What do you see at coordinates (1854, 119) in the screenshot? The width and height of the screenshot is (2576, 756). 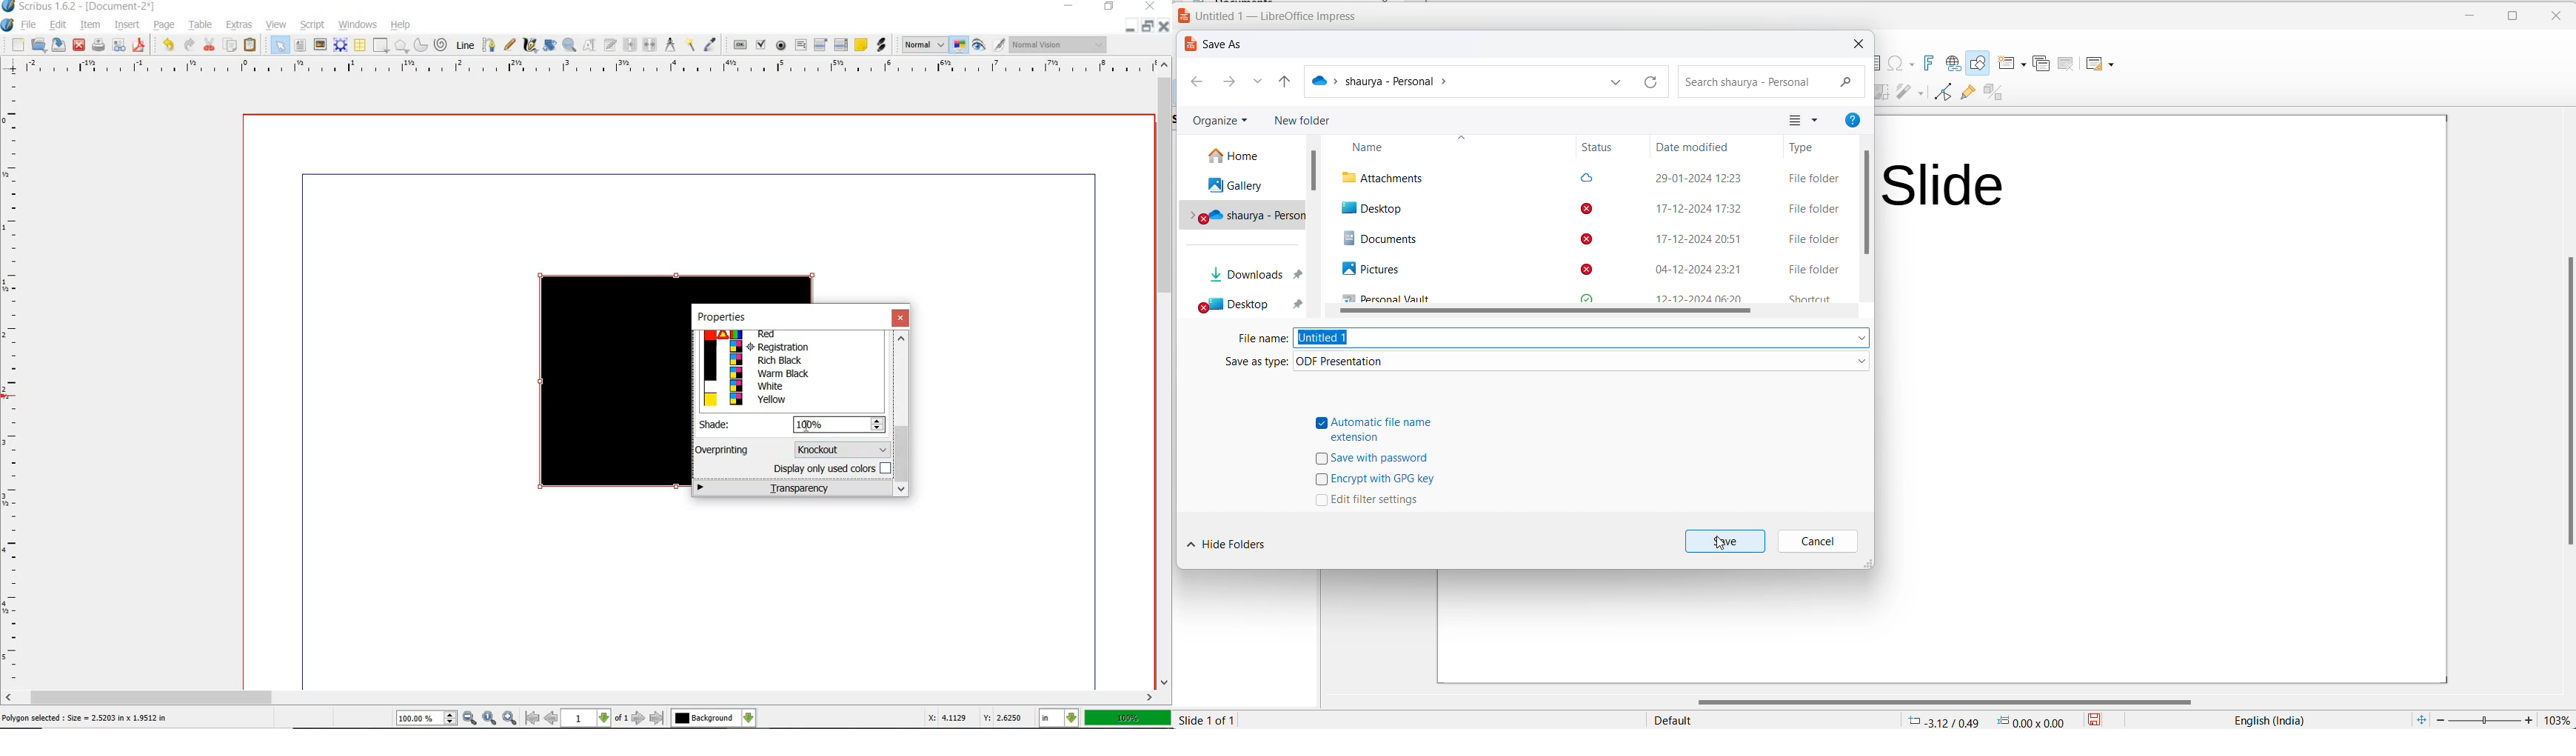 I see `help` at bounding box center [1854, 119].